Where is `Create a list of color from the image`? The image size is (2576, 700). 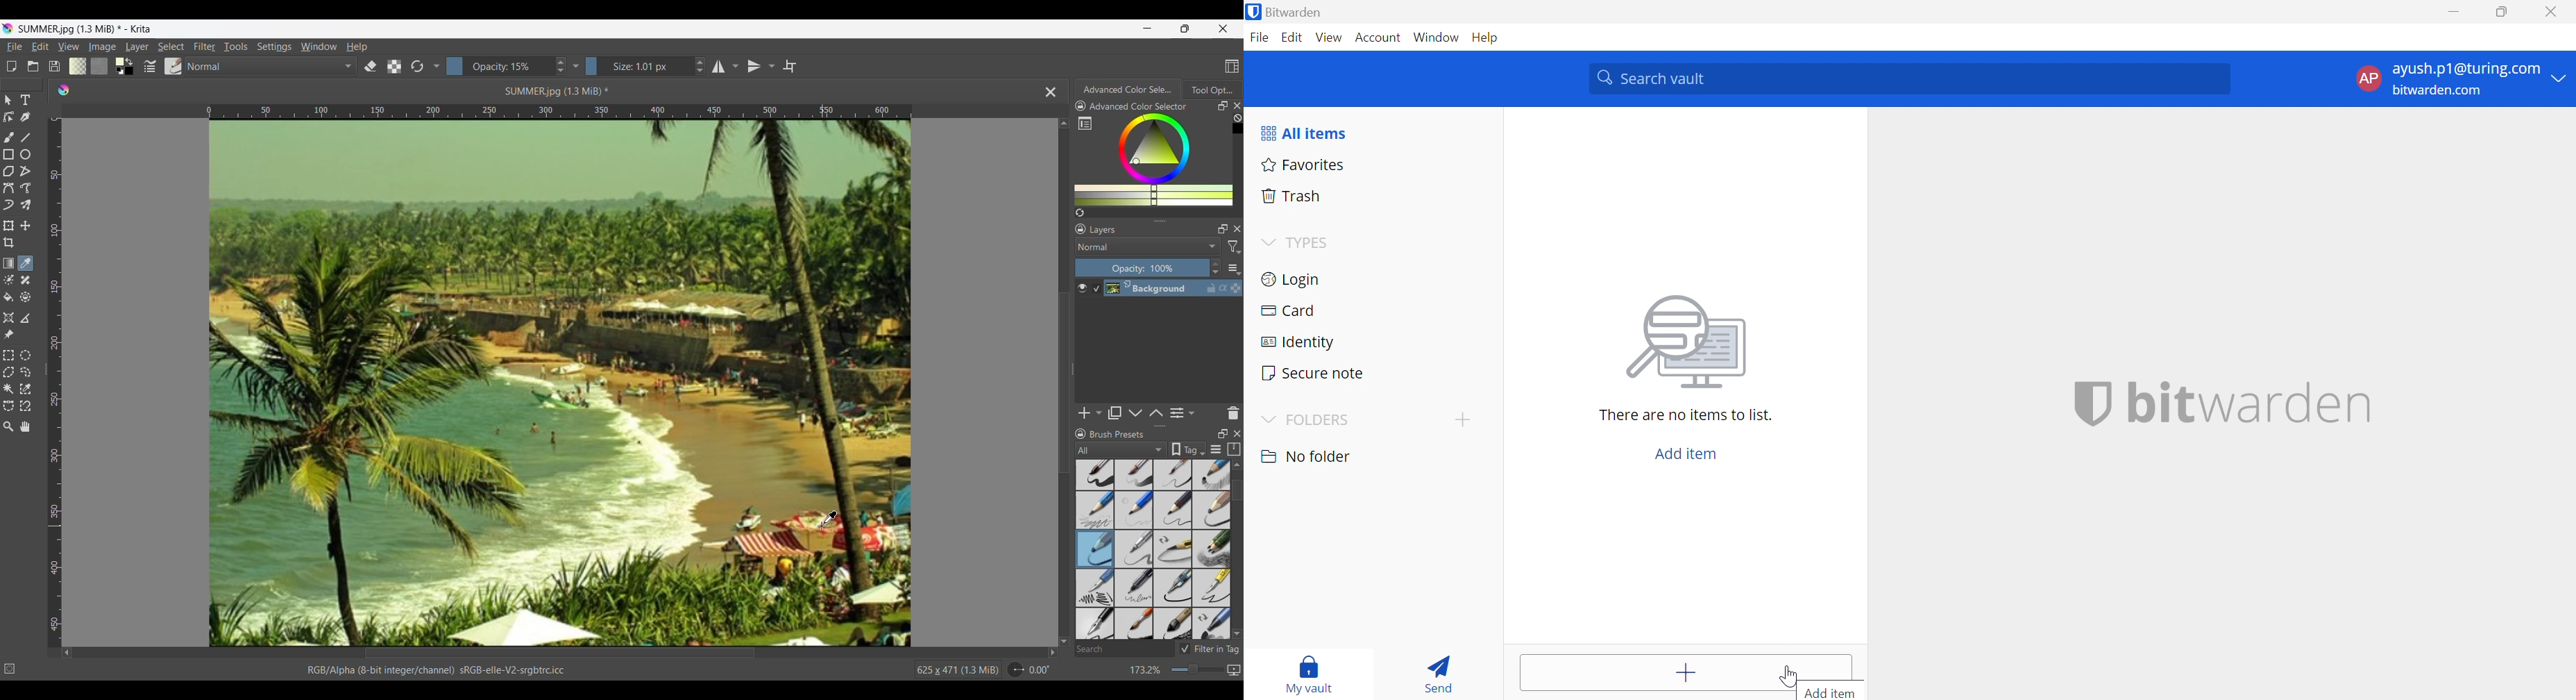 Create a list of color from the image is located at coordinates (1080, 213).